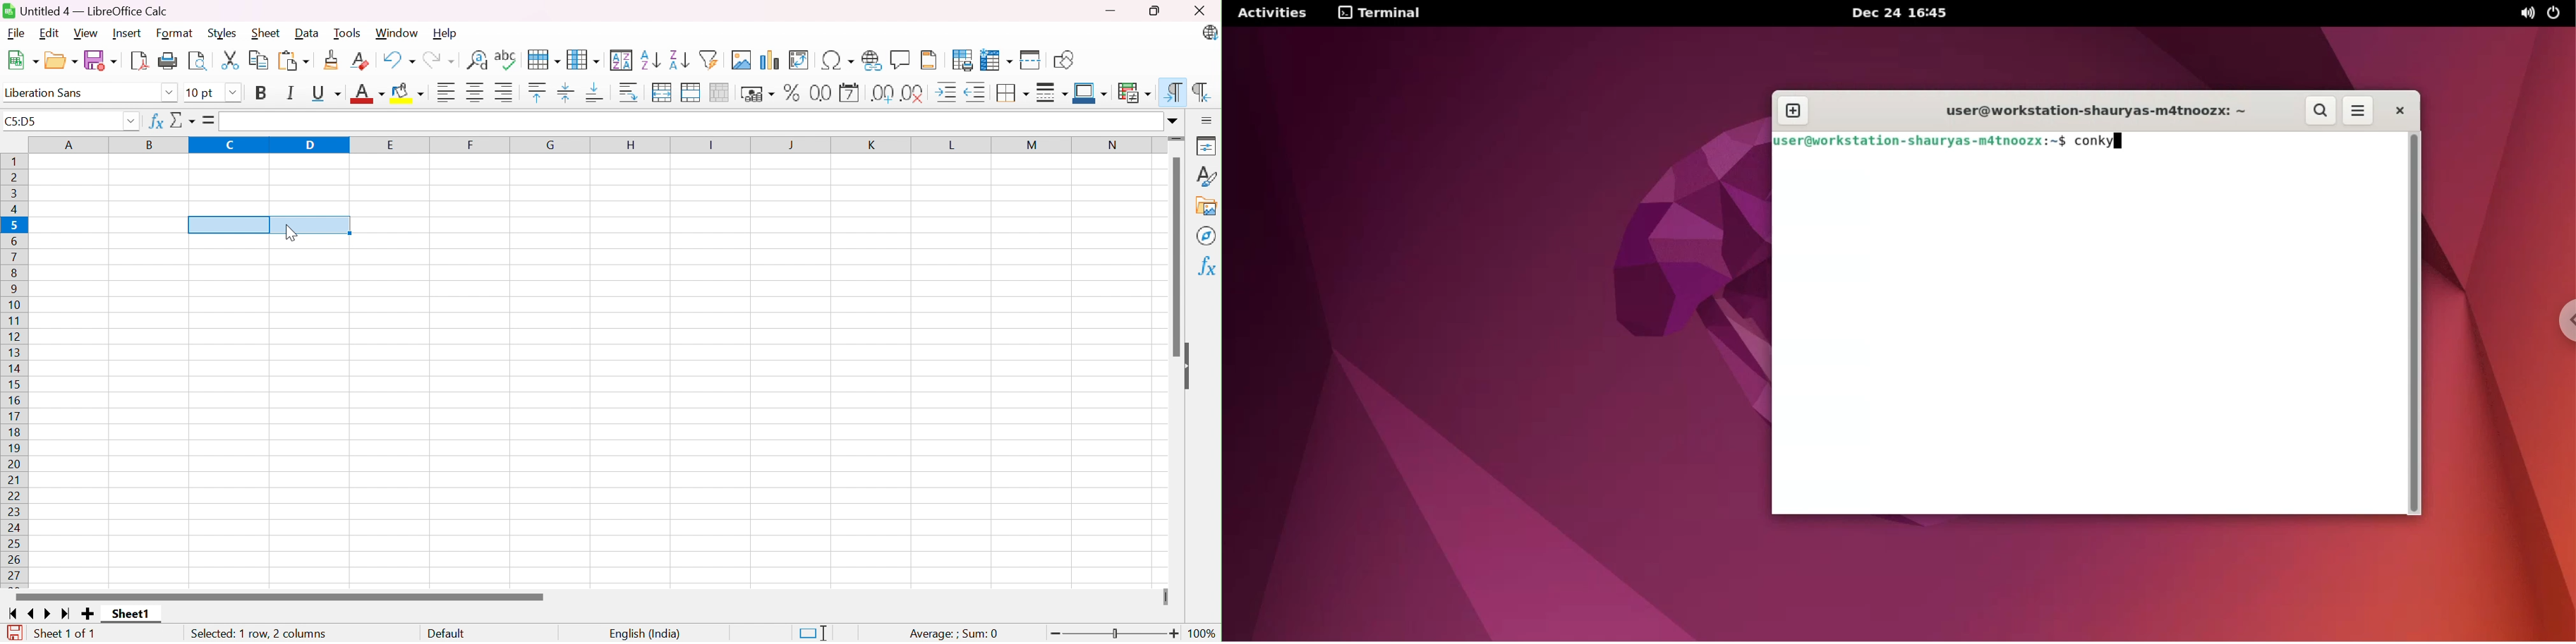 This screenshot has width=2576, height=644. What do you see at coordinates (741, 60) in the screenshot?
I see `Insert Image` at bounding box center [741, 60].